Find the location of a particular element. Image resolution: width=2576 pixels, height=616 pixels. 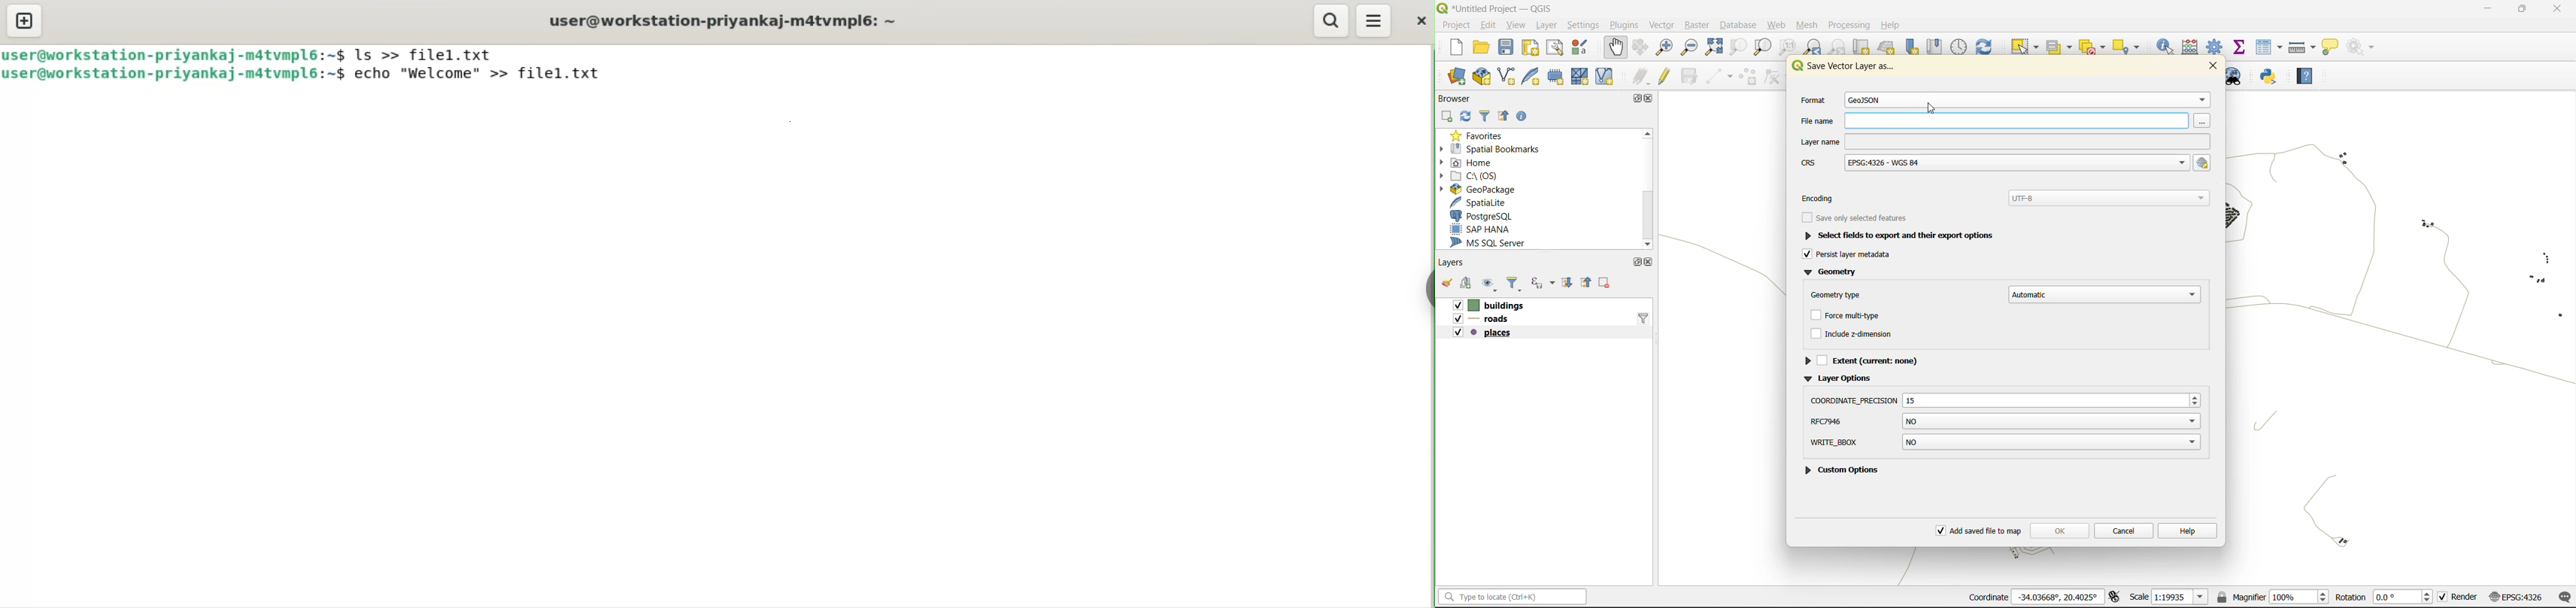

collapse all is located at coordinates (1503, 117).